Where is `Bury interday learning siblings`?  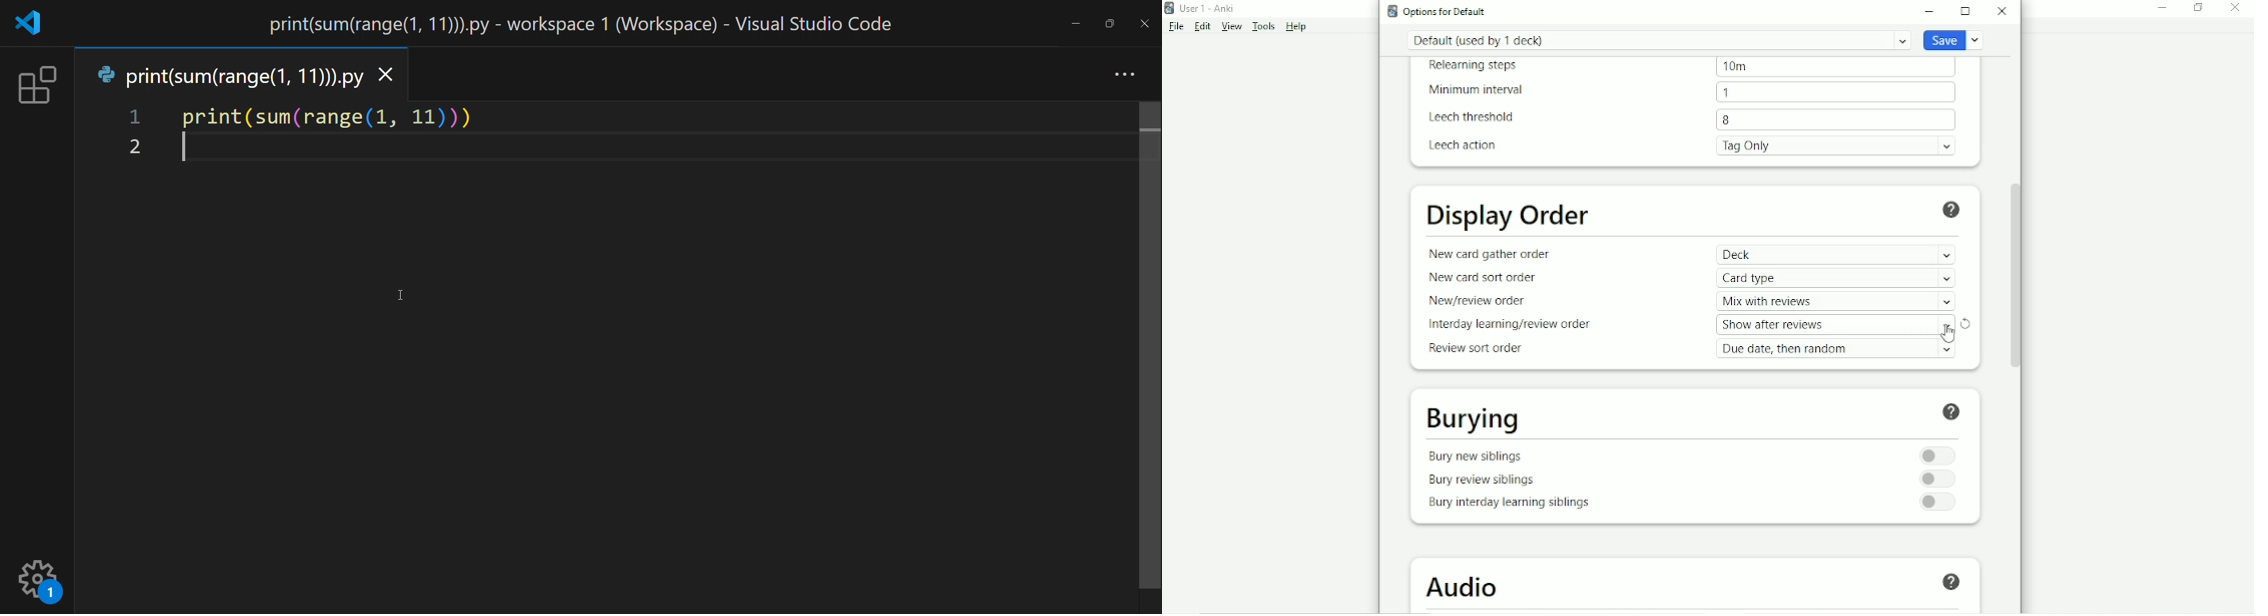 Bury interday learning siblings is located at coordinates (1507, 505).